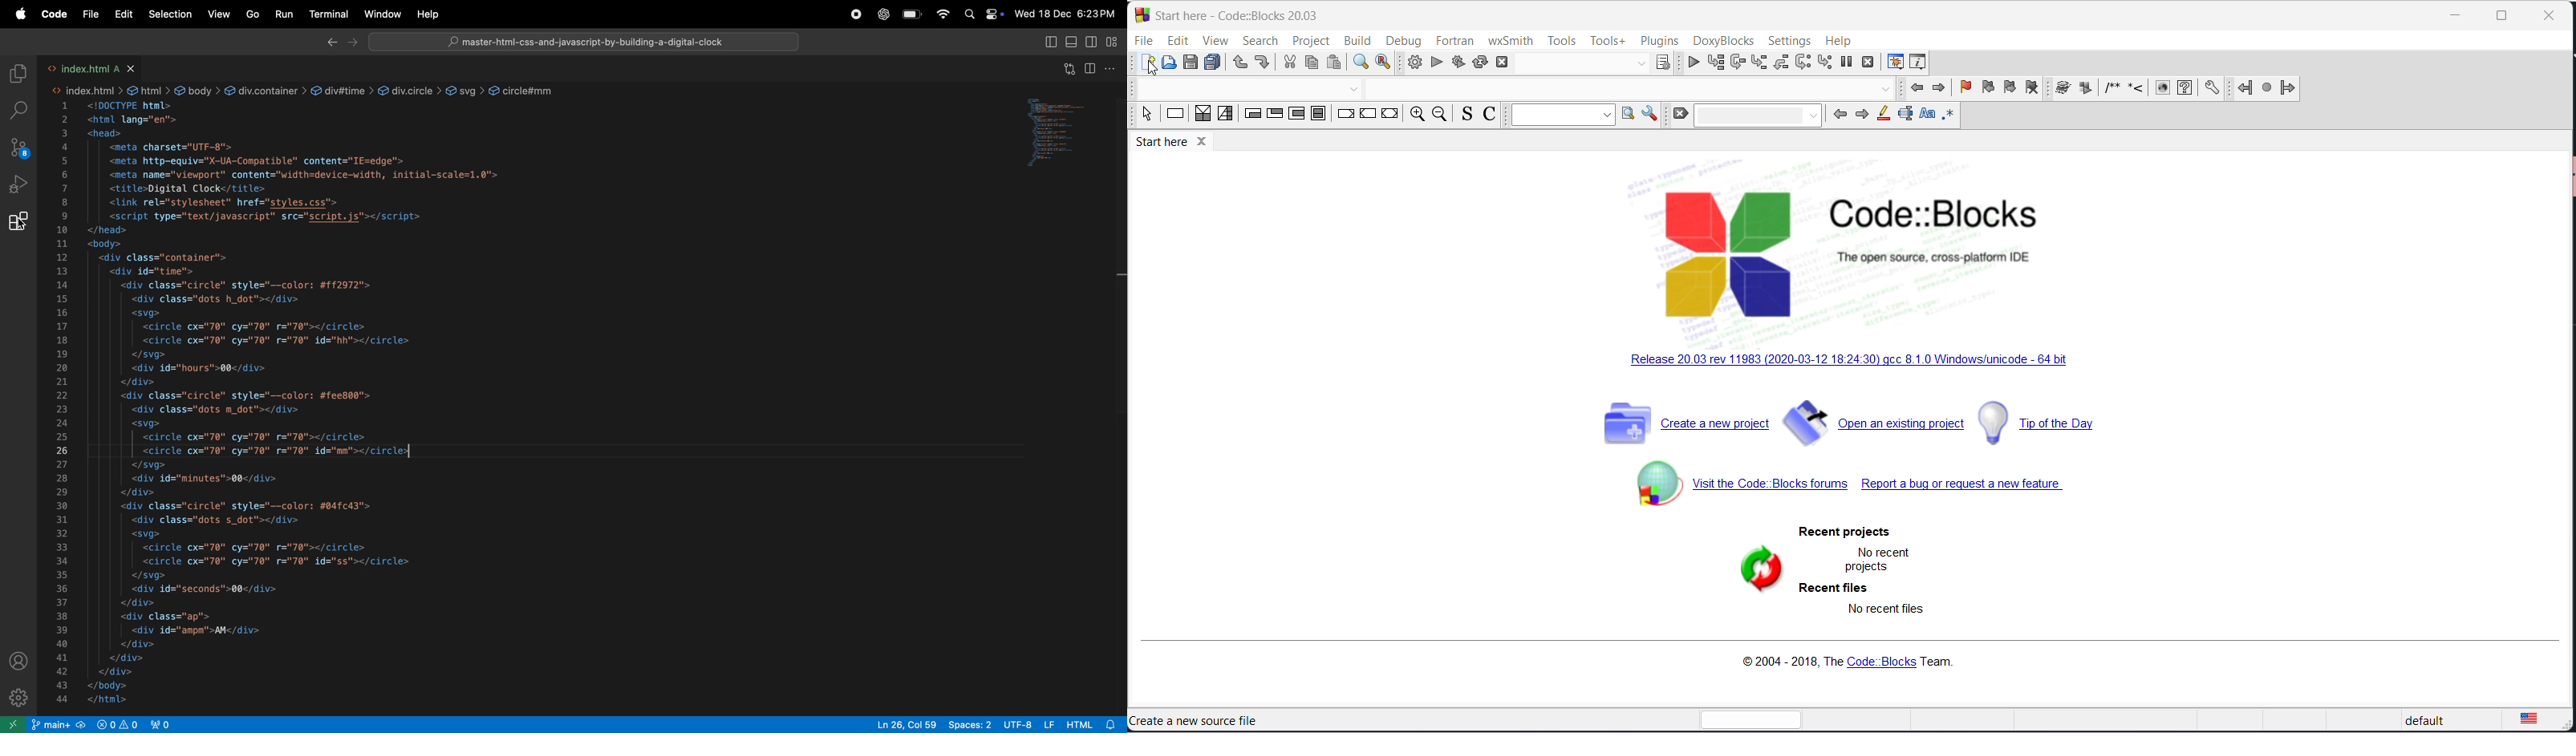 The image size is (2576, 756). What do you see at coordinates (1848, 63) in the screenshot?
I see `break debugging` at bounding box center [1848, 63].